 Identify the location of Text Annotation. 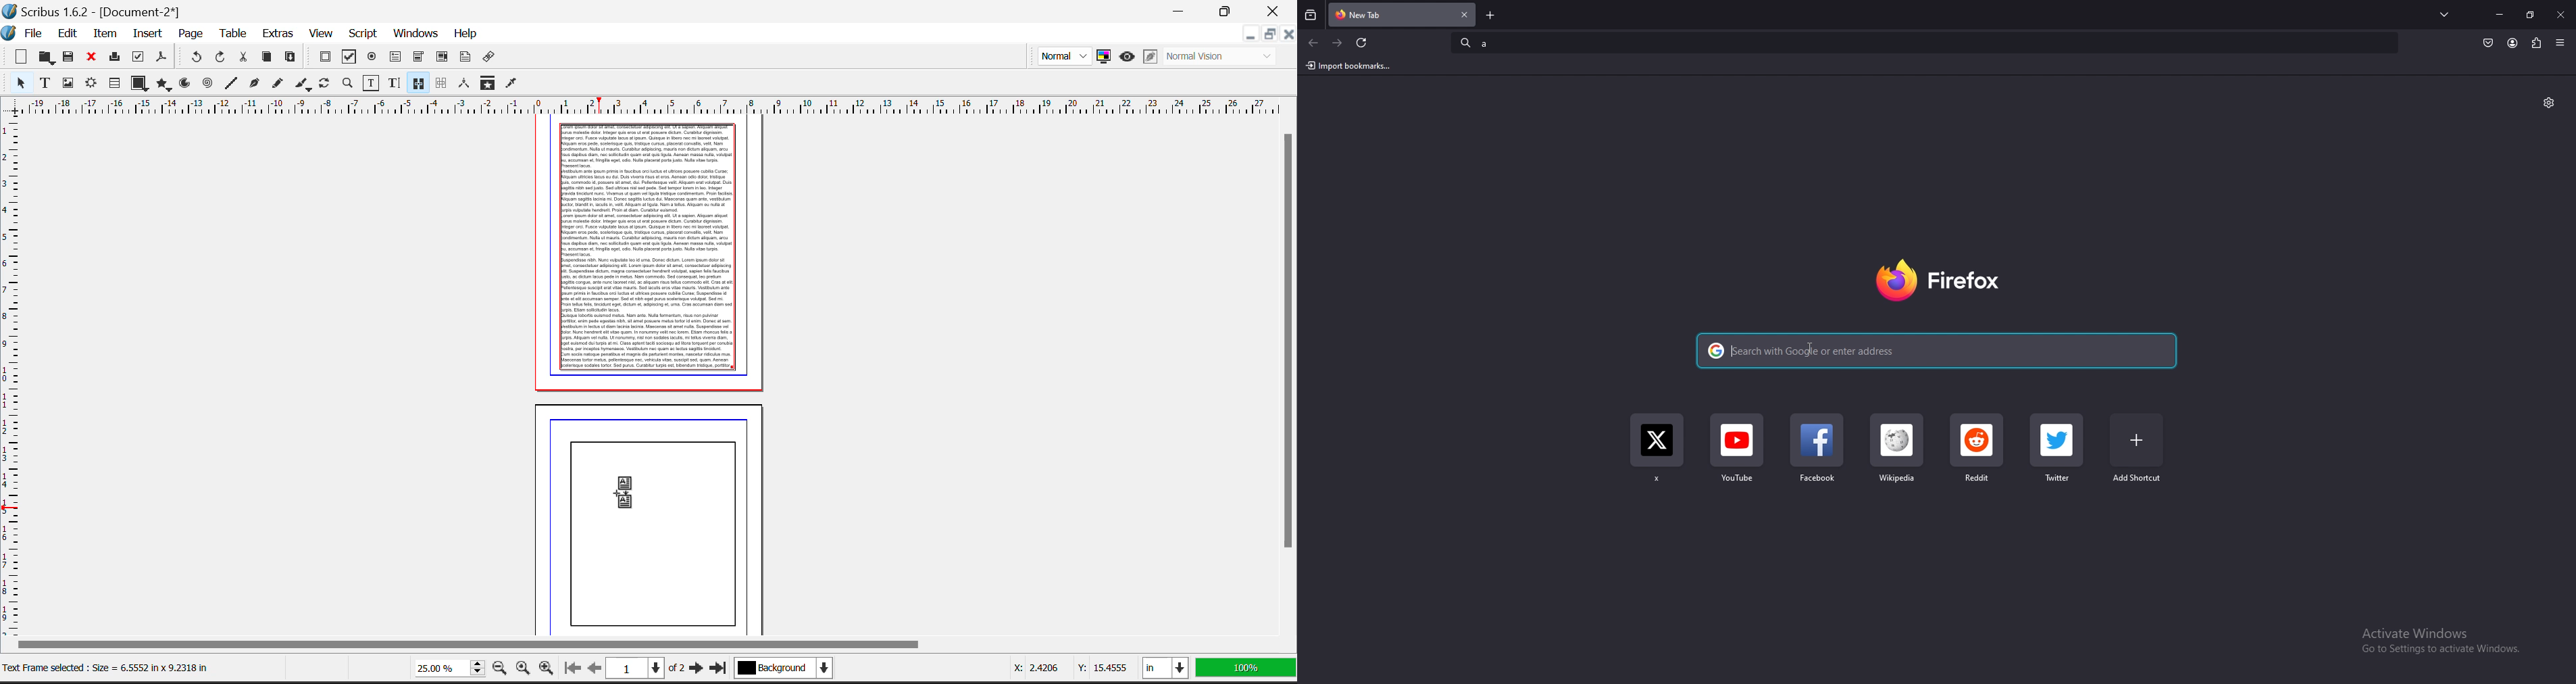
(467, 58).